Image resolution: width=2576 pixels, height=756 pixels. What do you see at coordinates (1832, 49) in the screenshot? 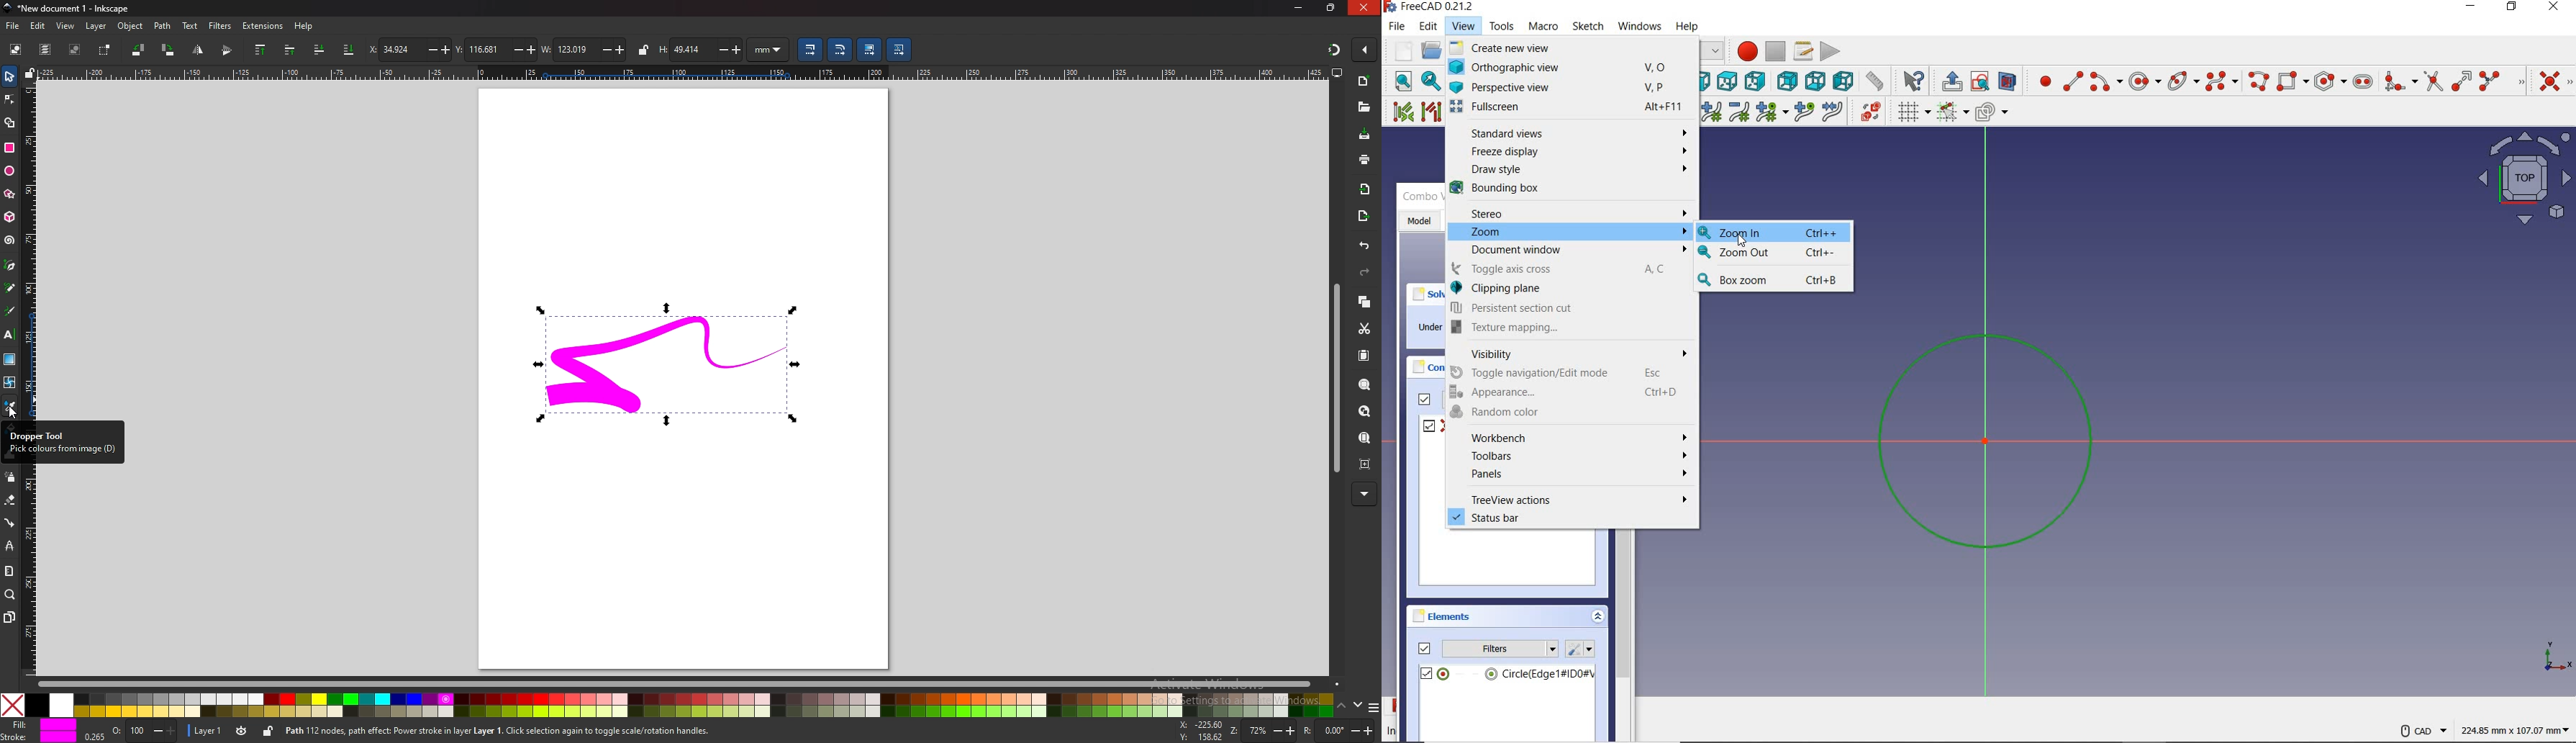
I see `execute macro` at bounding box center [1832, 49].